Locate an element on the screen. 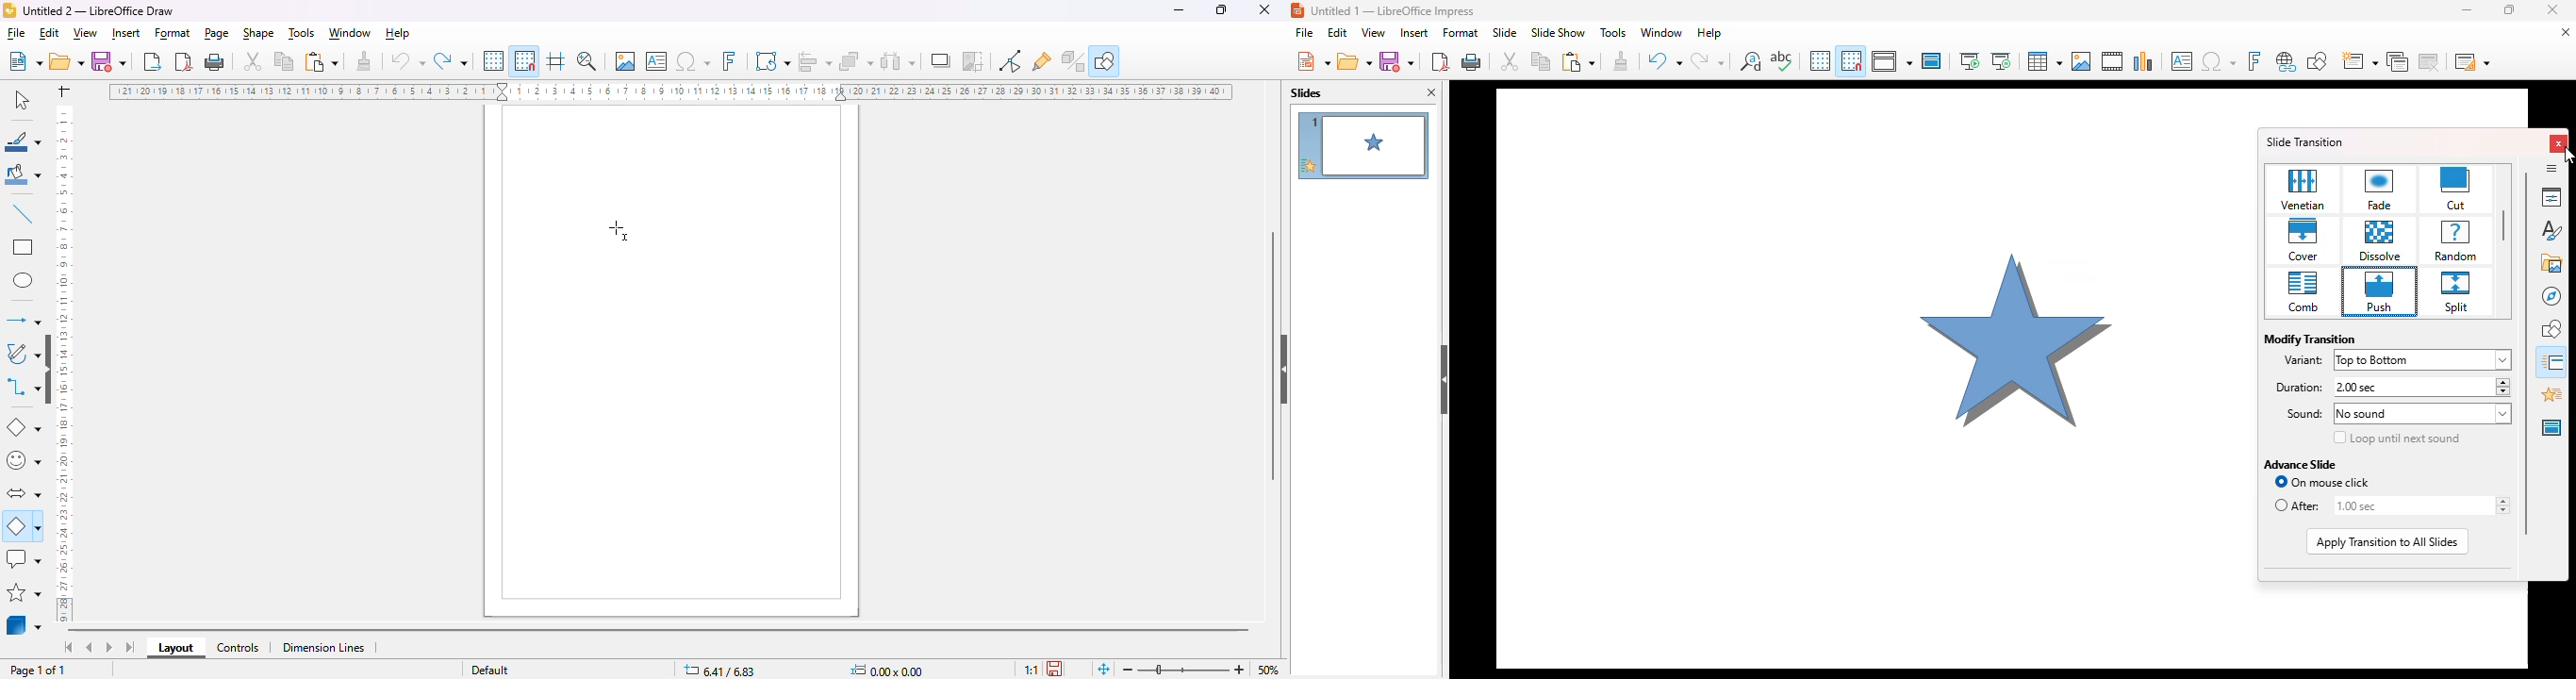 This screenshot has height=700, width=2576. logo is located at coordinates (9, 10).